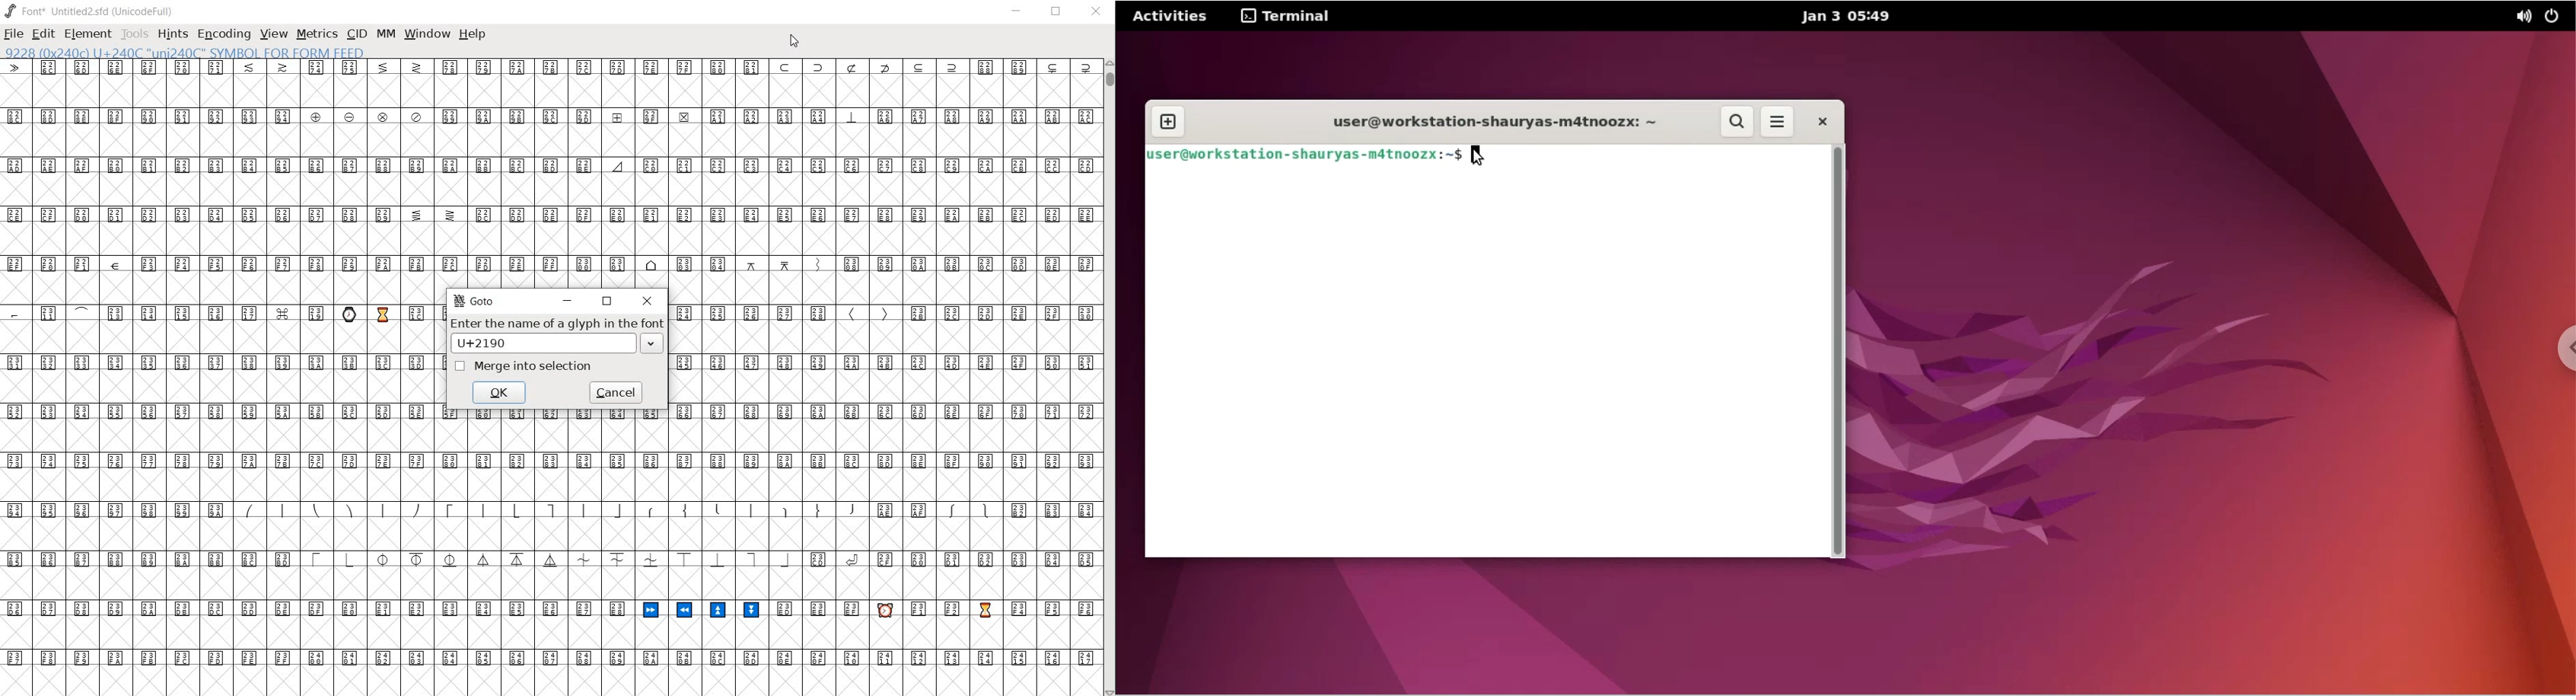 The image size is (2576, 700). What do you see at coordinates (225, 36) in the screenshot?
I see `encoding` at bounding box center [225, 36].